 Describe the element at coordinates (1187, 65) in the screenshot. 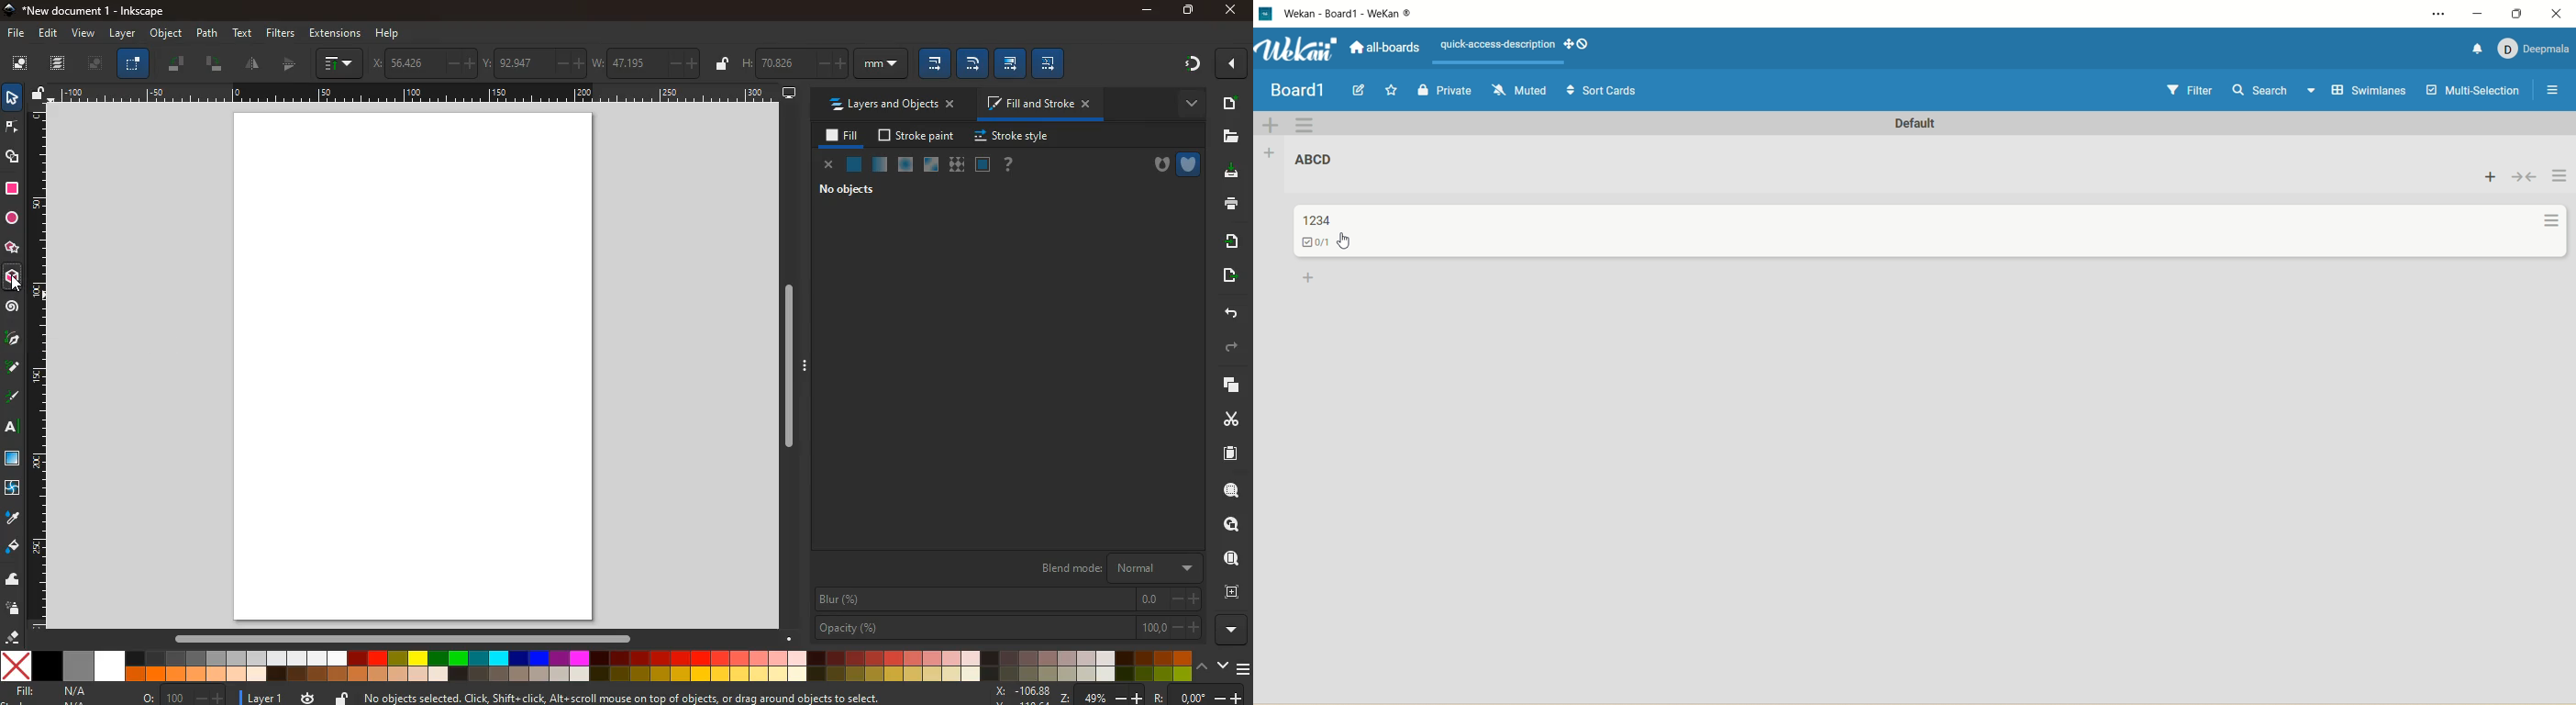

I see `gradient` at that location.